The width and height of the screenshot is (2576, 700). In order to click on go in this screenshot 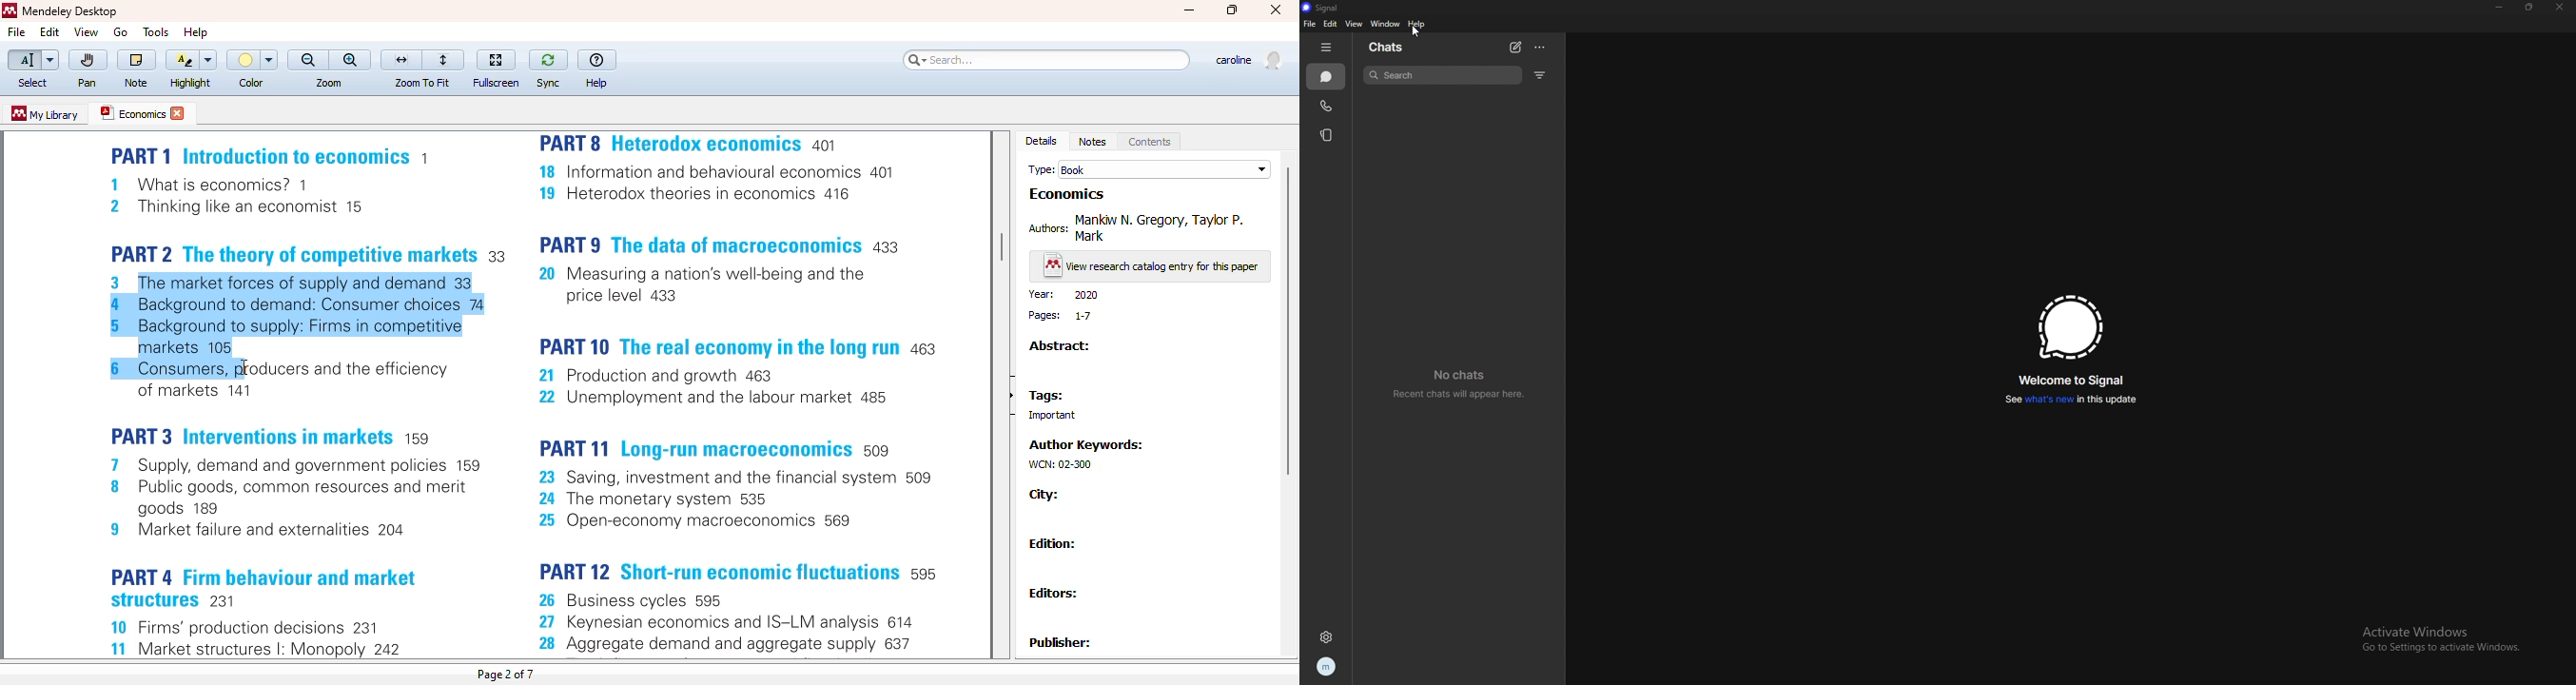, I will do `click(120, 32)`.